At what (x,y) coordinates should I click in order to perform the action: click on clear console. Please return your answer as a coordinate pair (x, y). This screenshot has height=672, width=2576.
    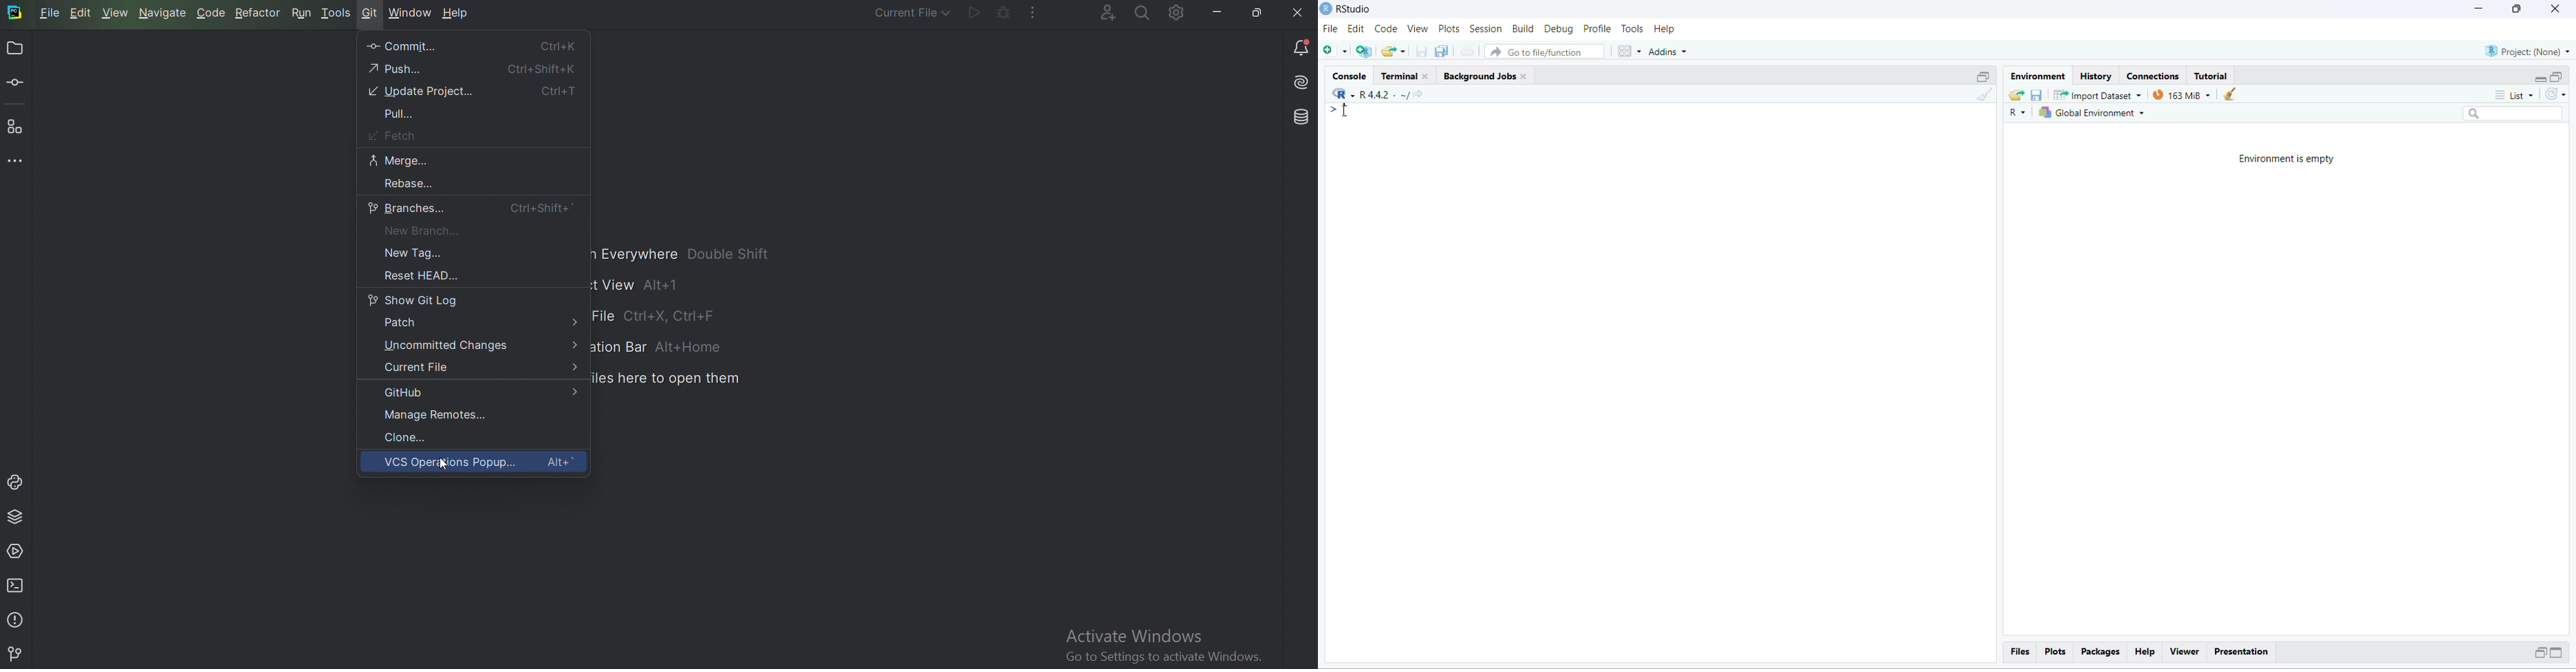
    Looking at the image, I should click on (1987, 95).